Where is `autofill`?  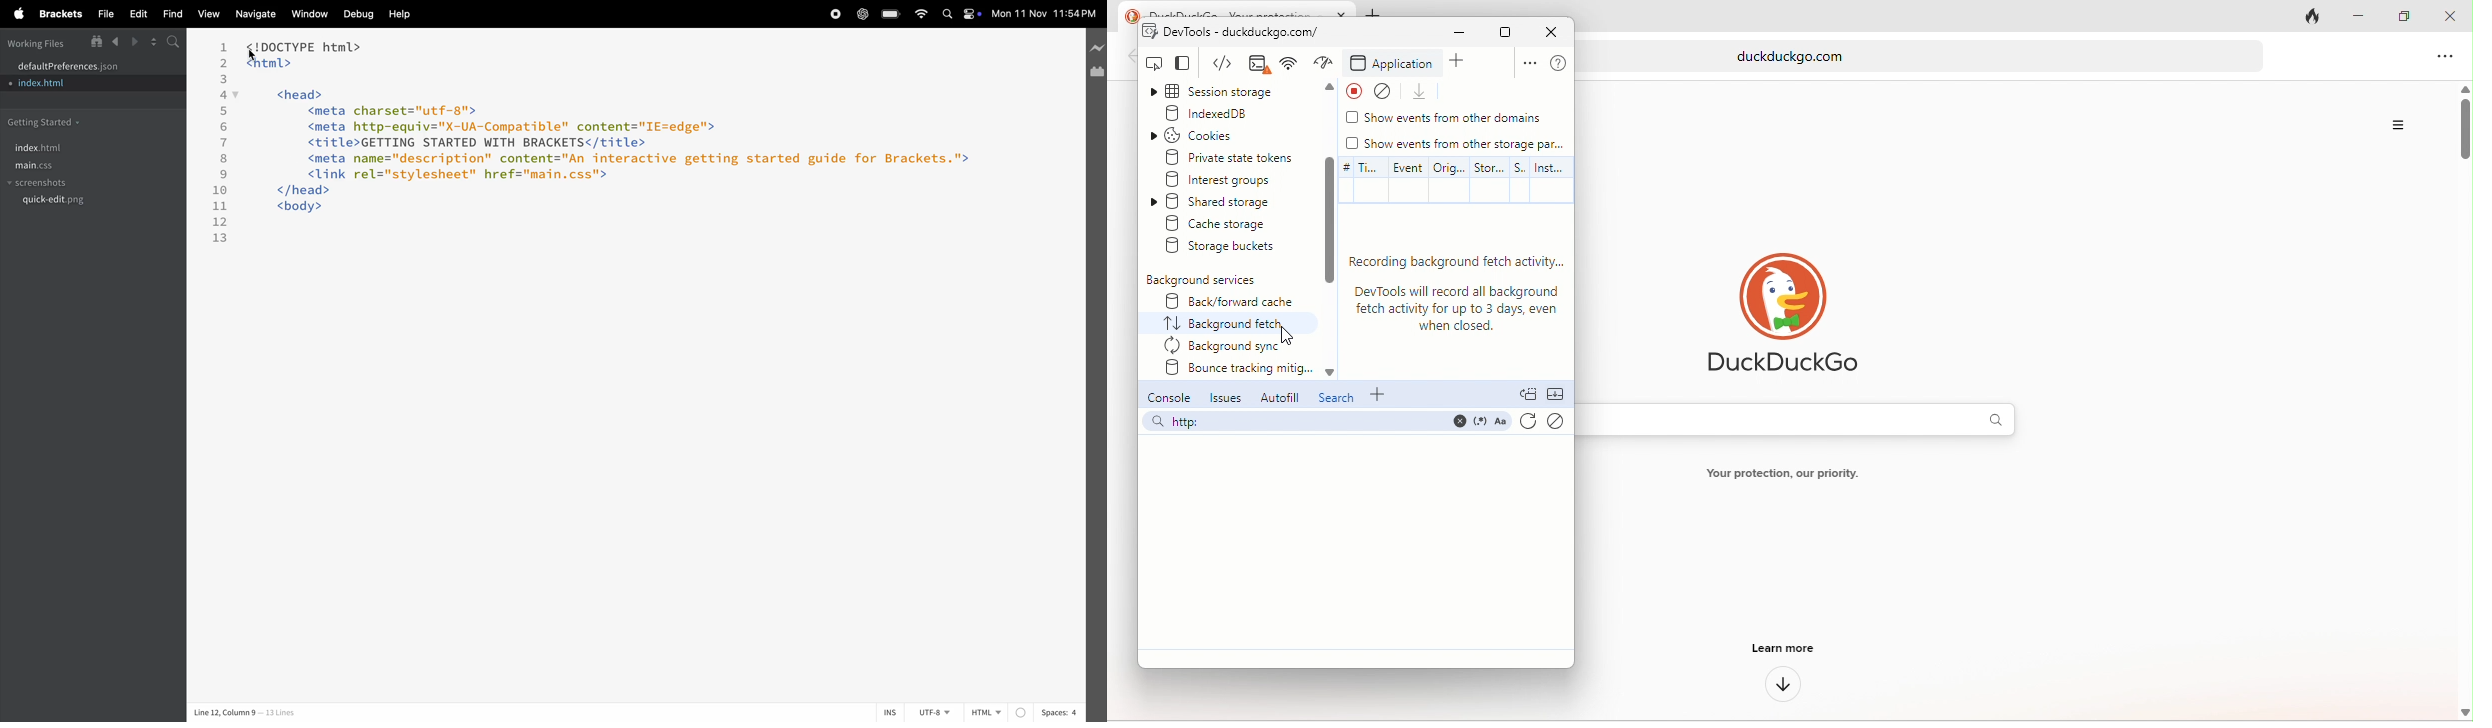
autofill is located at coordinates (1277, 397).